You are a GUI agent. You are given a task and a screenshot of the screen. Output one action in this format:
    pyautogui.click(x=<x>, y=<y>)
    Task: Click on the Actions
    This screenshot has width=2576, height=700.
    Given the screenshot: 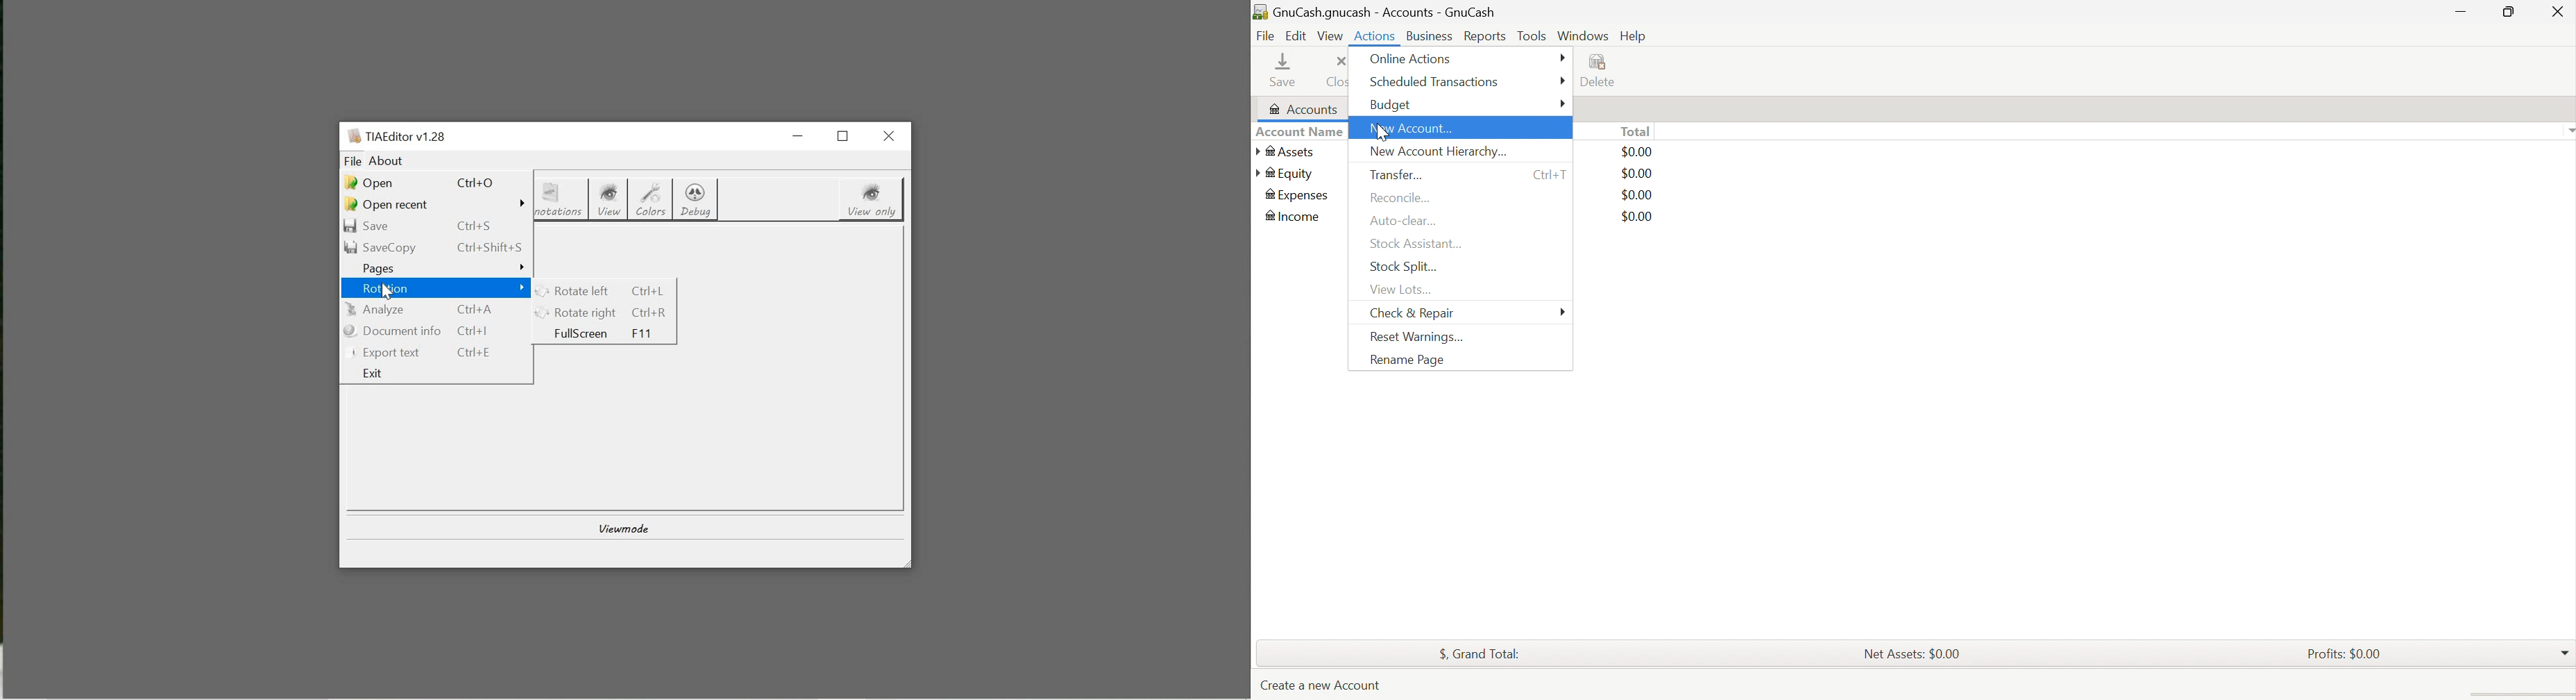 What is the action you would take?
    pyautogui.click(x=1377, y=35)
    